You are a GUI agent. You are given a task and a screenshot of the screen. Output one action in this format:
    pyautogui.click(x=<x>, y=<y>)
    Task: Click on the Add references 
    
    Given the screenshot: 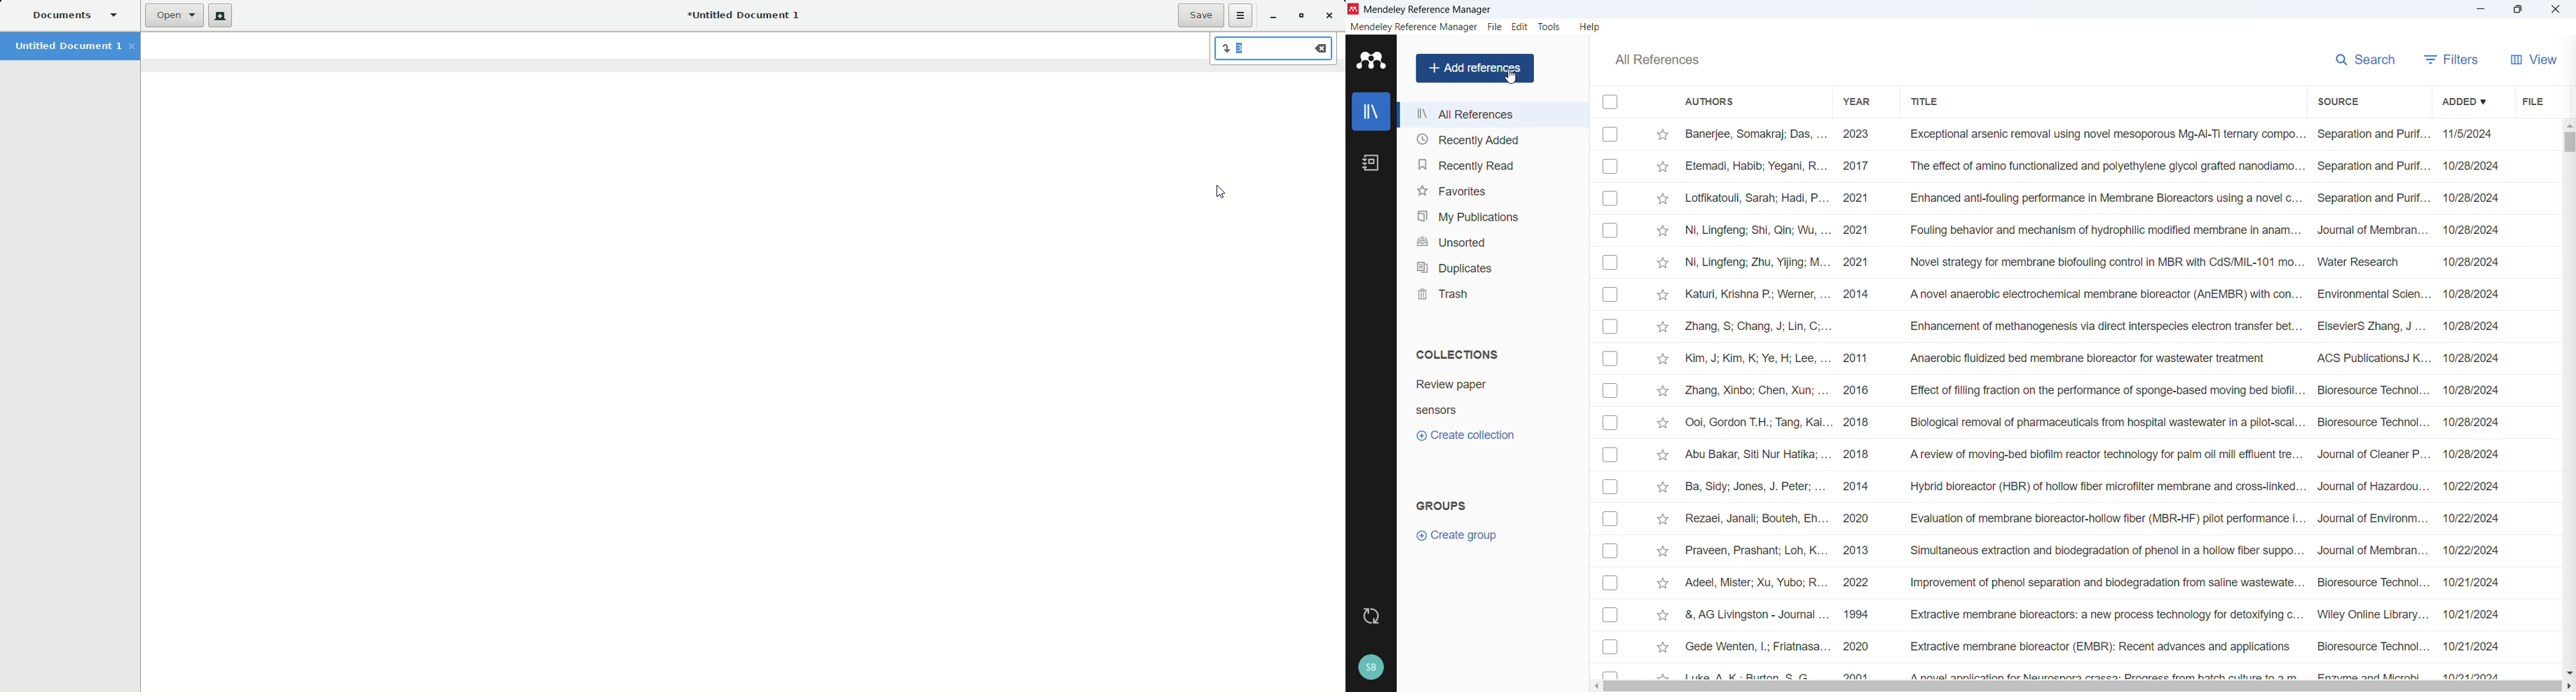 What is the action you would take?
    pyautogui.click(x=1476, y=68)
    